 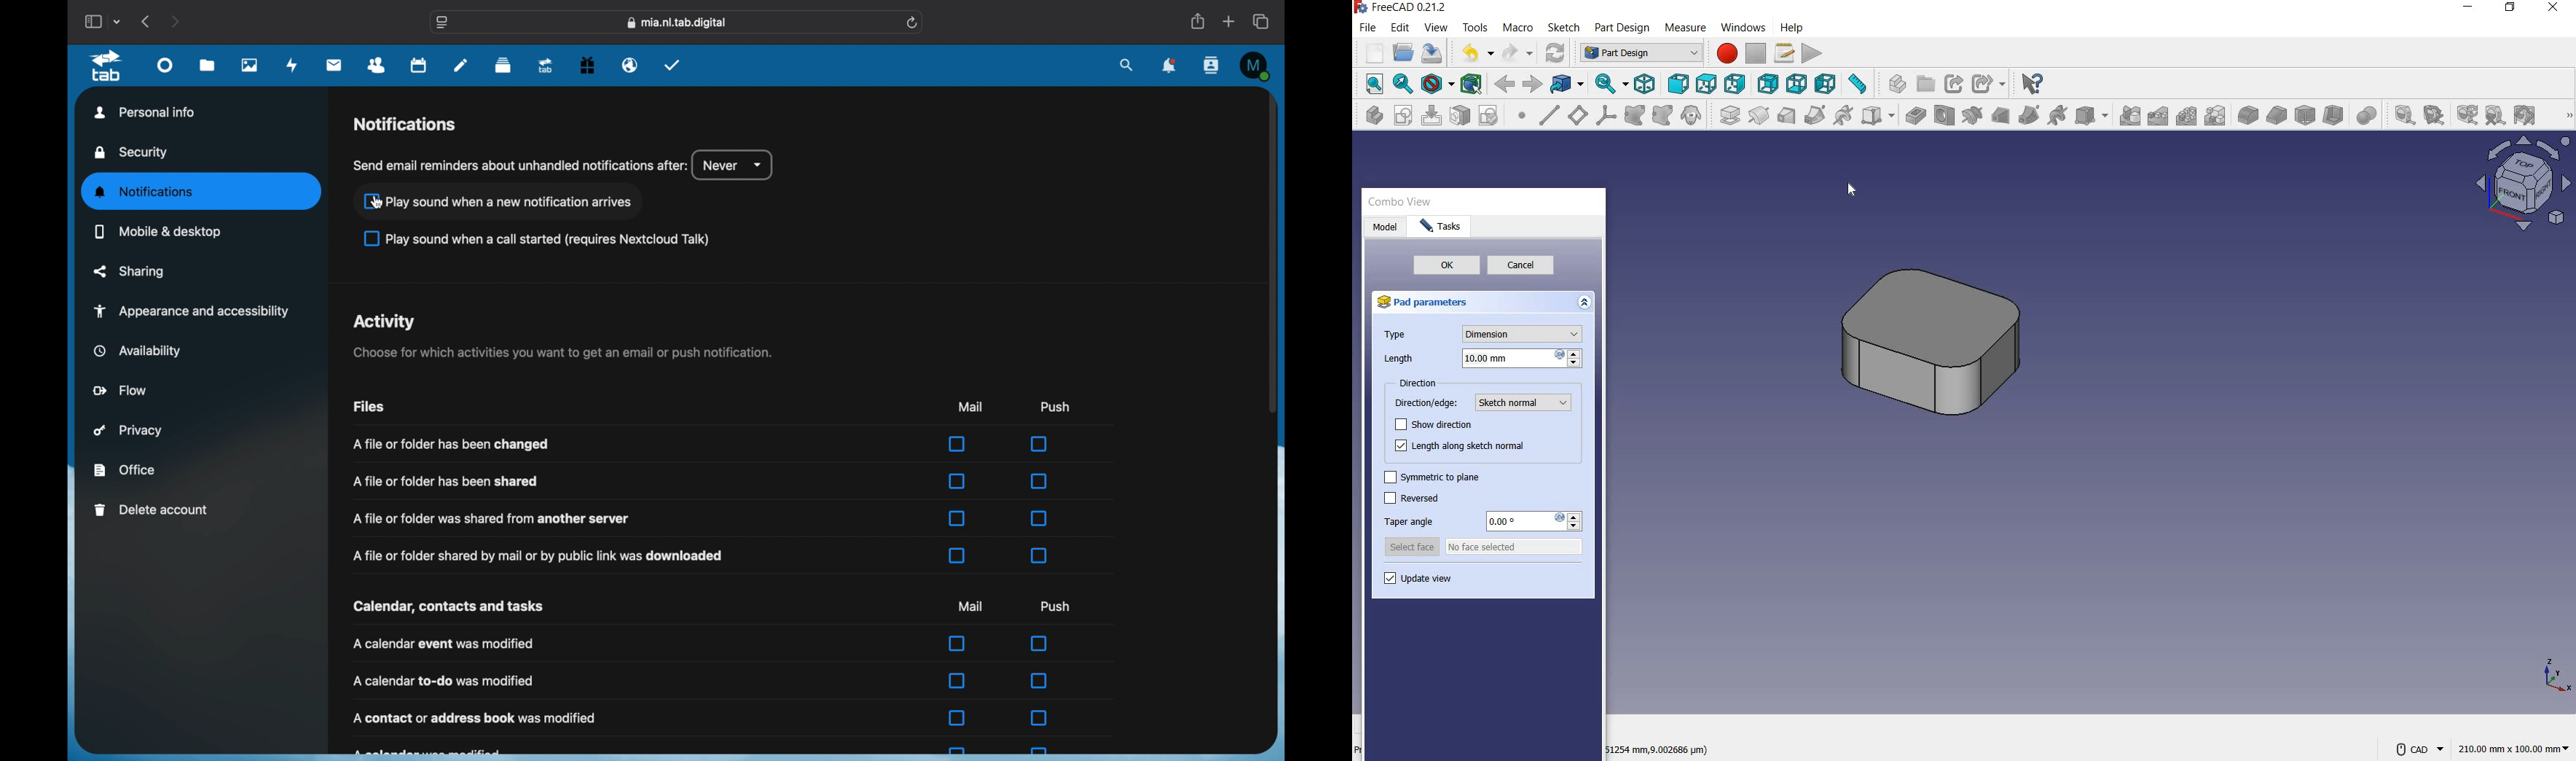 I want to click on type, so click(x=1483, y=334).